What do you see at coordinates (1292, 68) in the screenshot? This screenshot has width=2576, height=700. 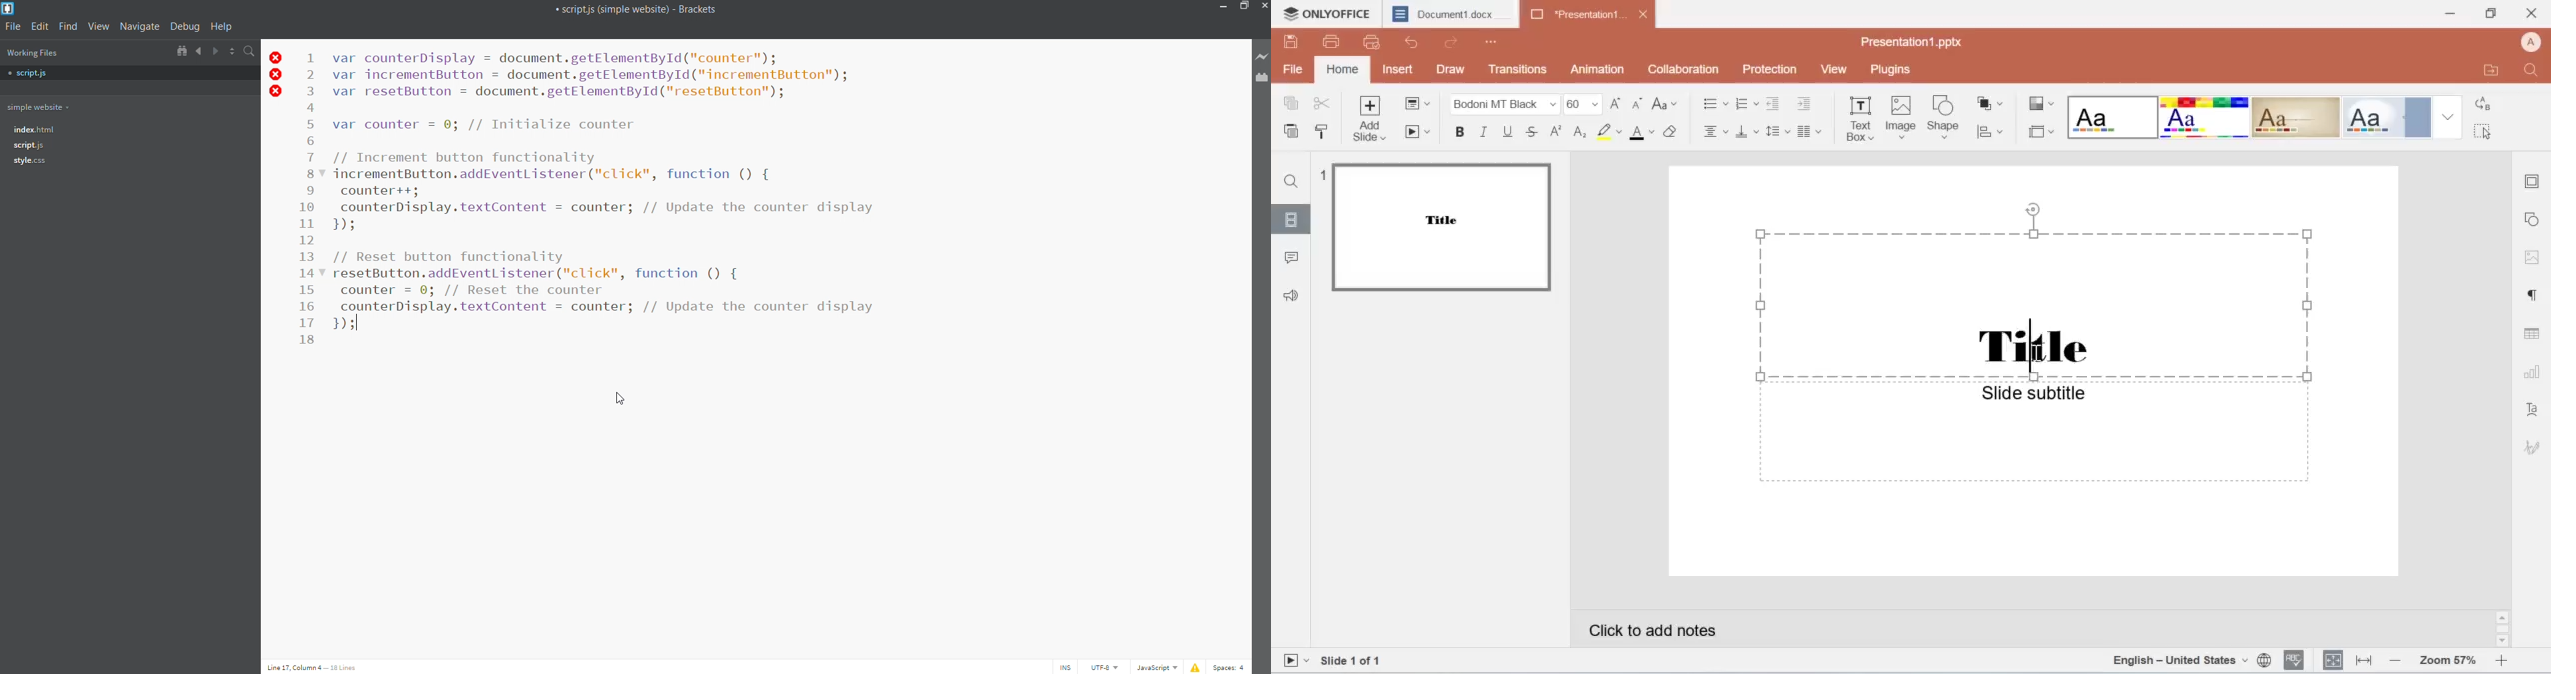 I see `File` at bounding box center [1292, 68].